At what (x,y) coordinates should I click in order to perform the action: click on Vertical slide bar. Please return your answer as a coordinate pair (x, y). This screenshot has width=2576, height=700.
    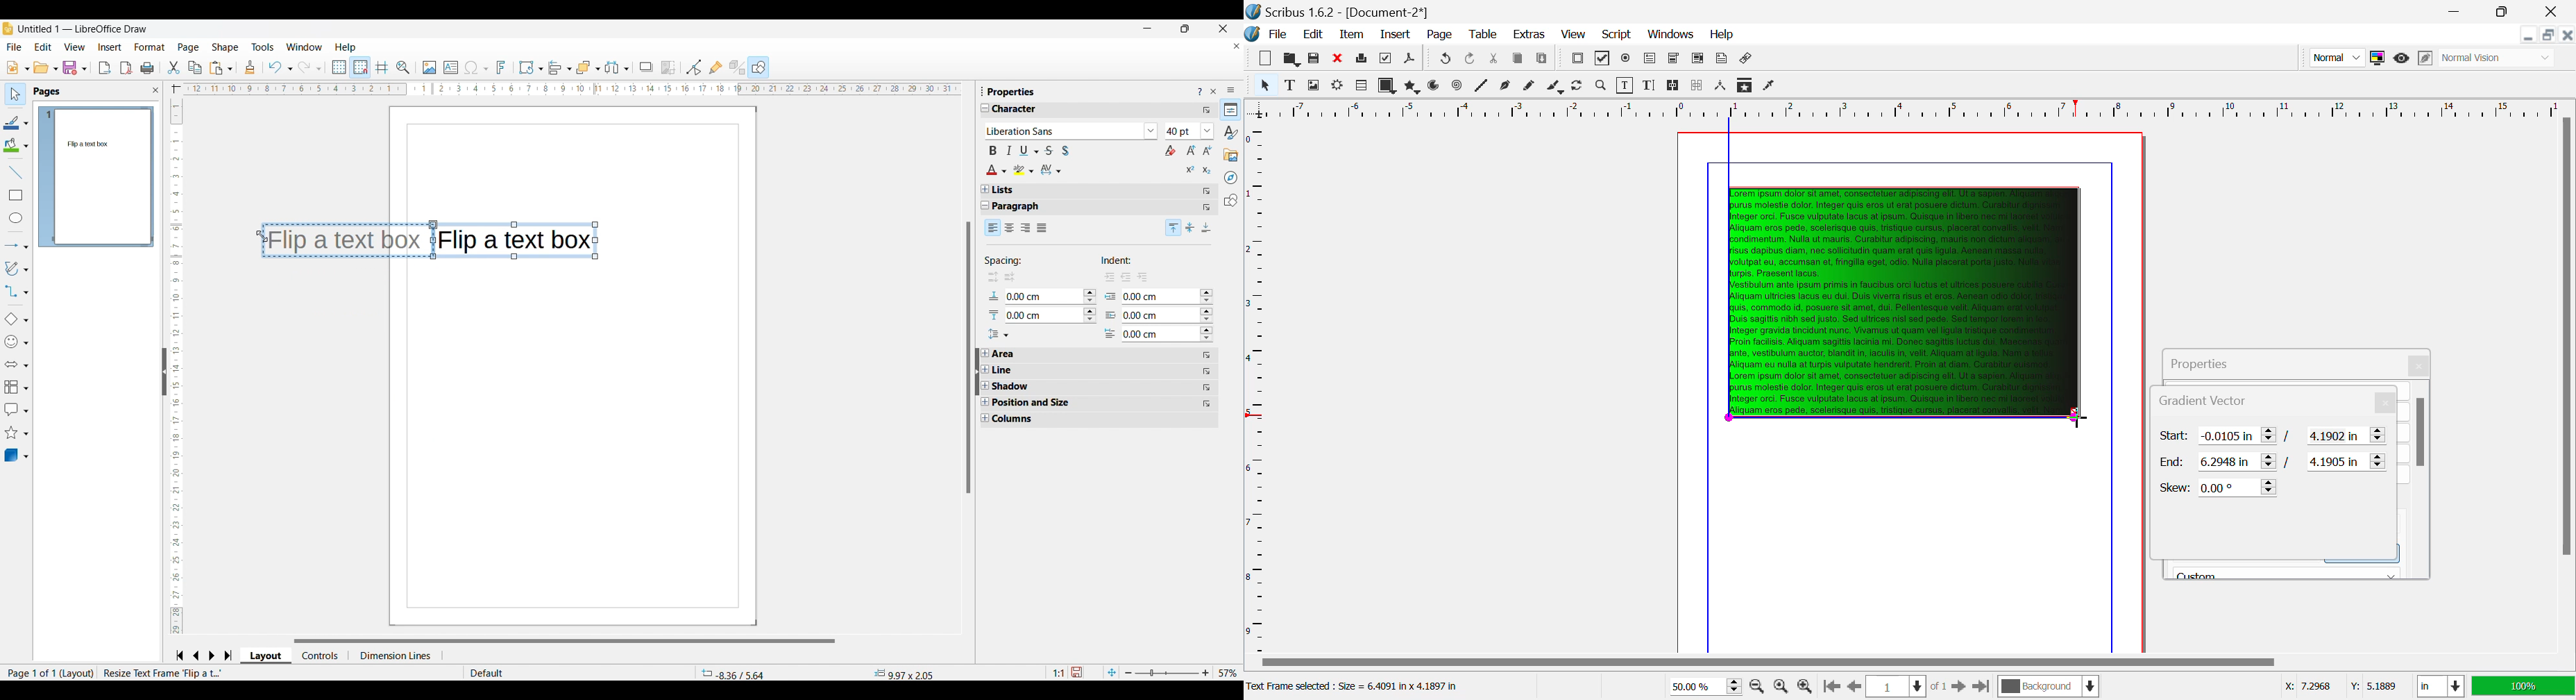
    Looking at the image, I should click on (174, 368).